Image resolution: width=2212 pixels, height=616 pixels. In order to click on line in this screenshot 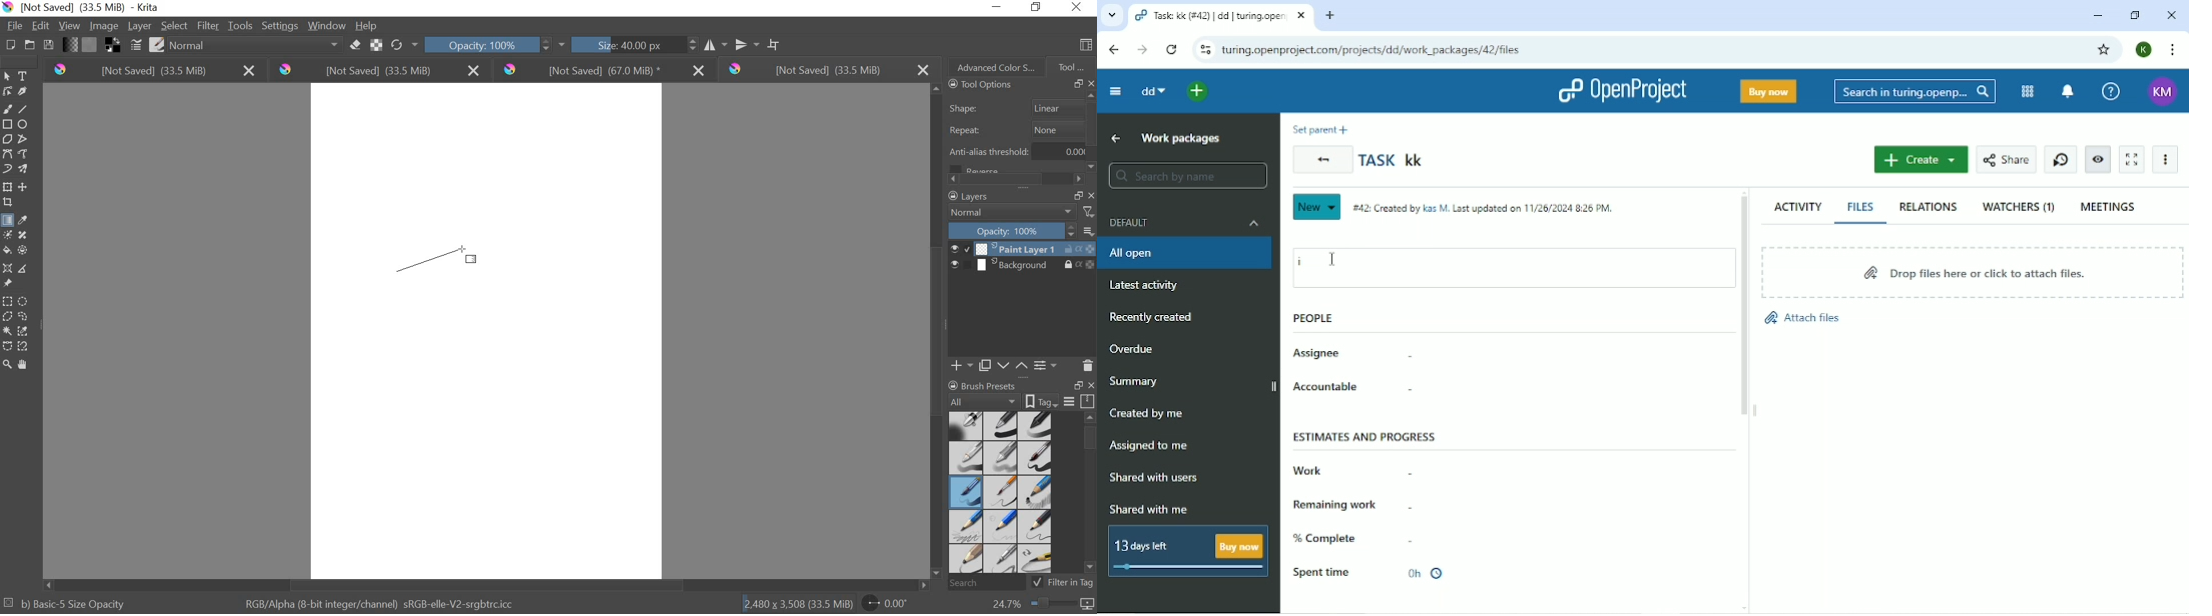, I will do `click(26, 110)`.